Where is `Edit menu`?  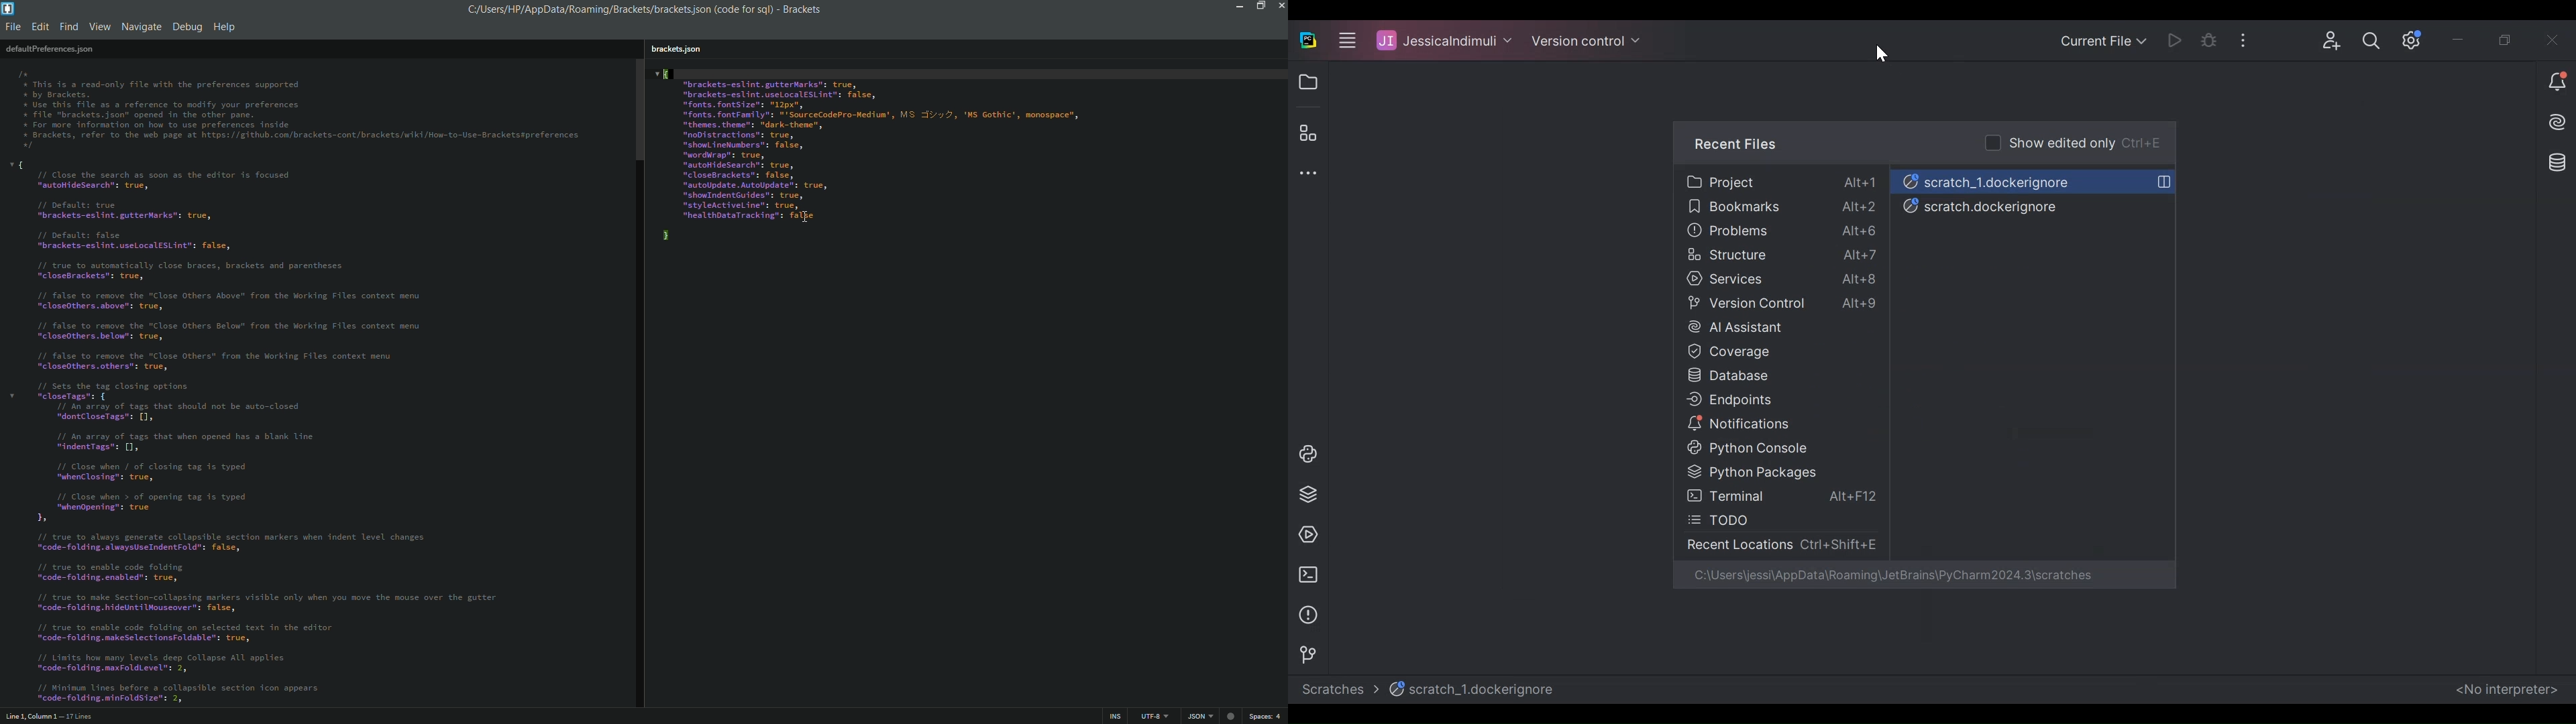 Edit menu is located at coordinates (39, 28).